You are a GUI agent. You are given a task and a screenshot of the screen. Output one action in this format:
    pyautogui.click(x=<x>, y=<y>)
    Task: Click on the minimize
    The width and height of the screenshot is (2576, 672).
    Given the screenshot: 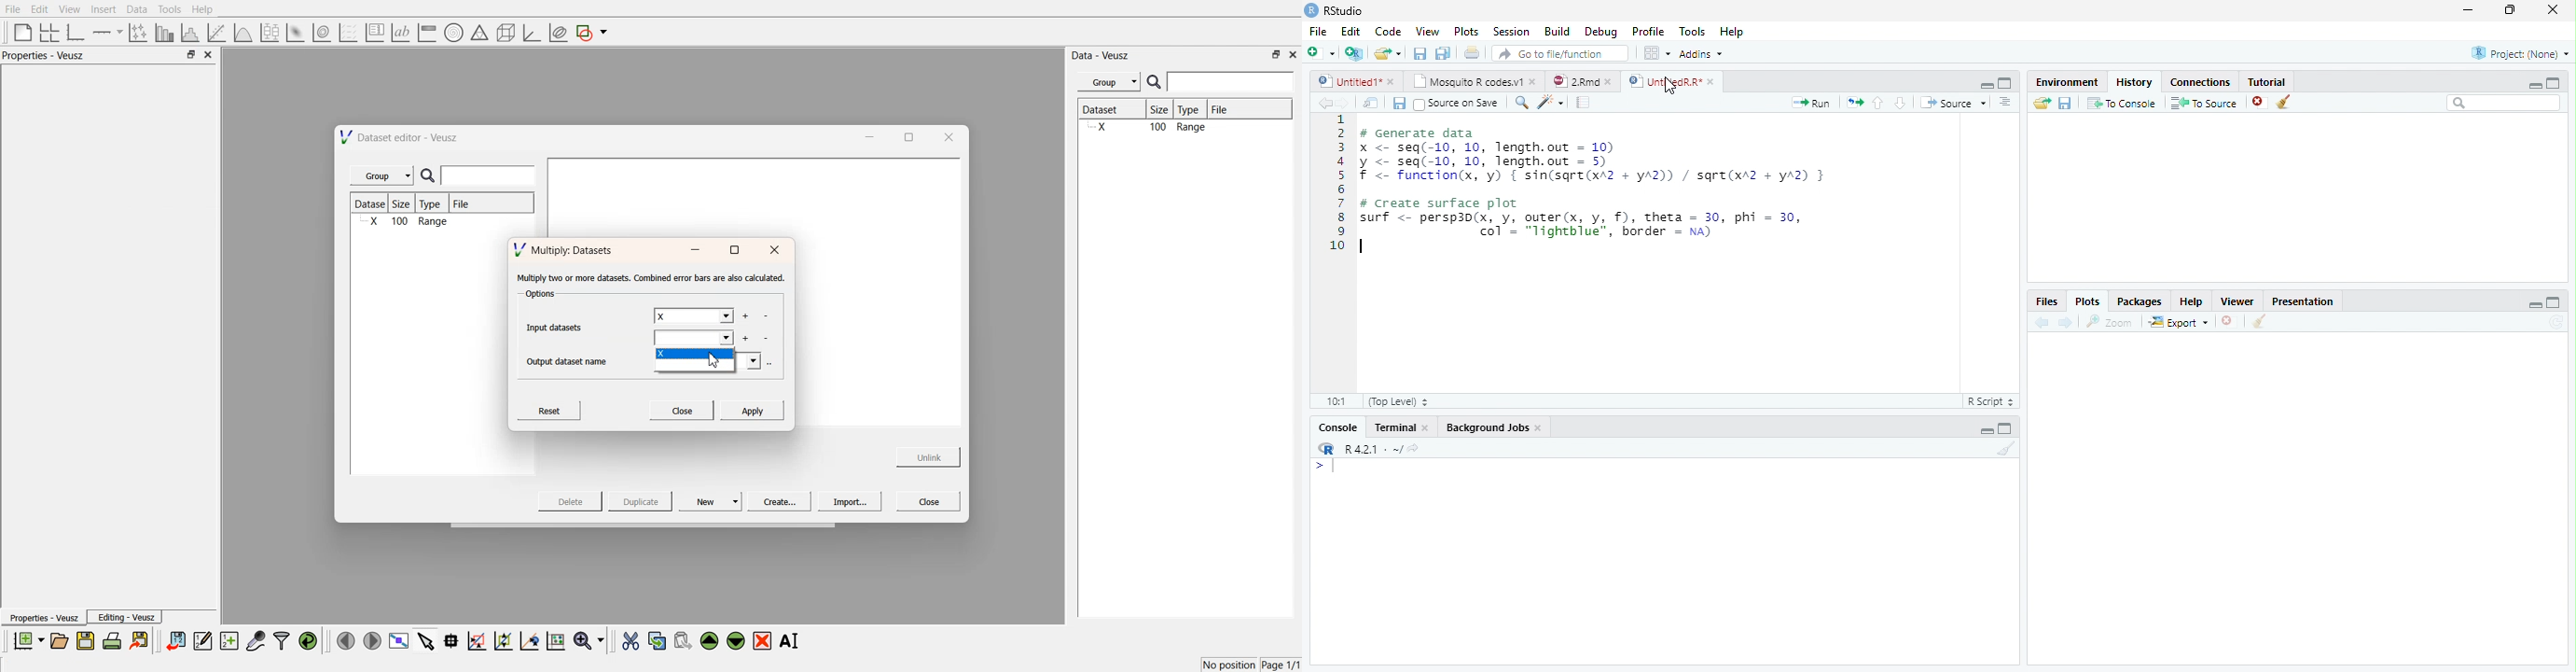 What is the action you would take?
    pyautogui.click(x=2535, y=305)
    